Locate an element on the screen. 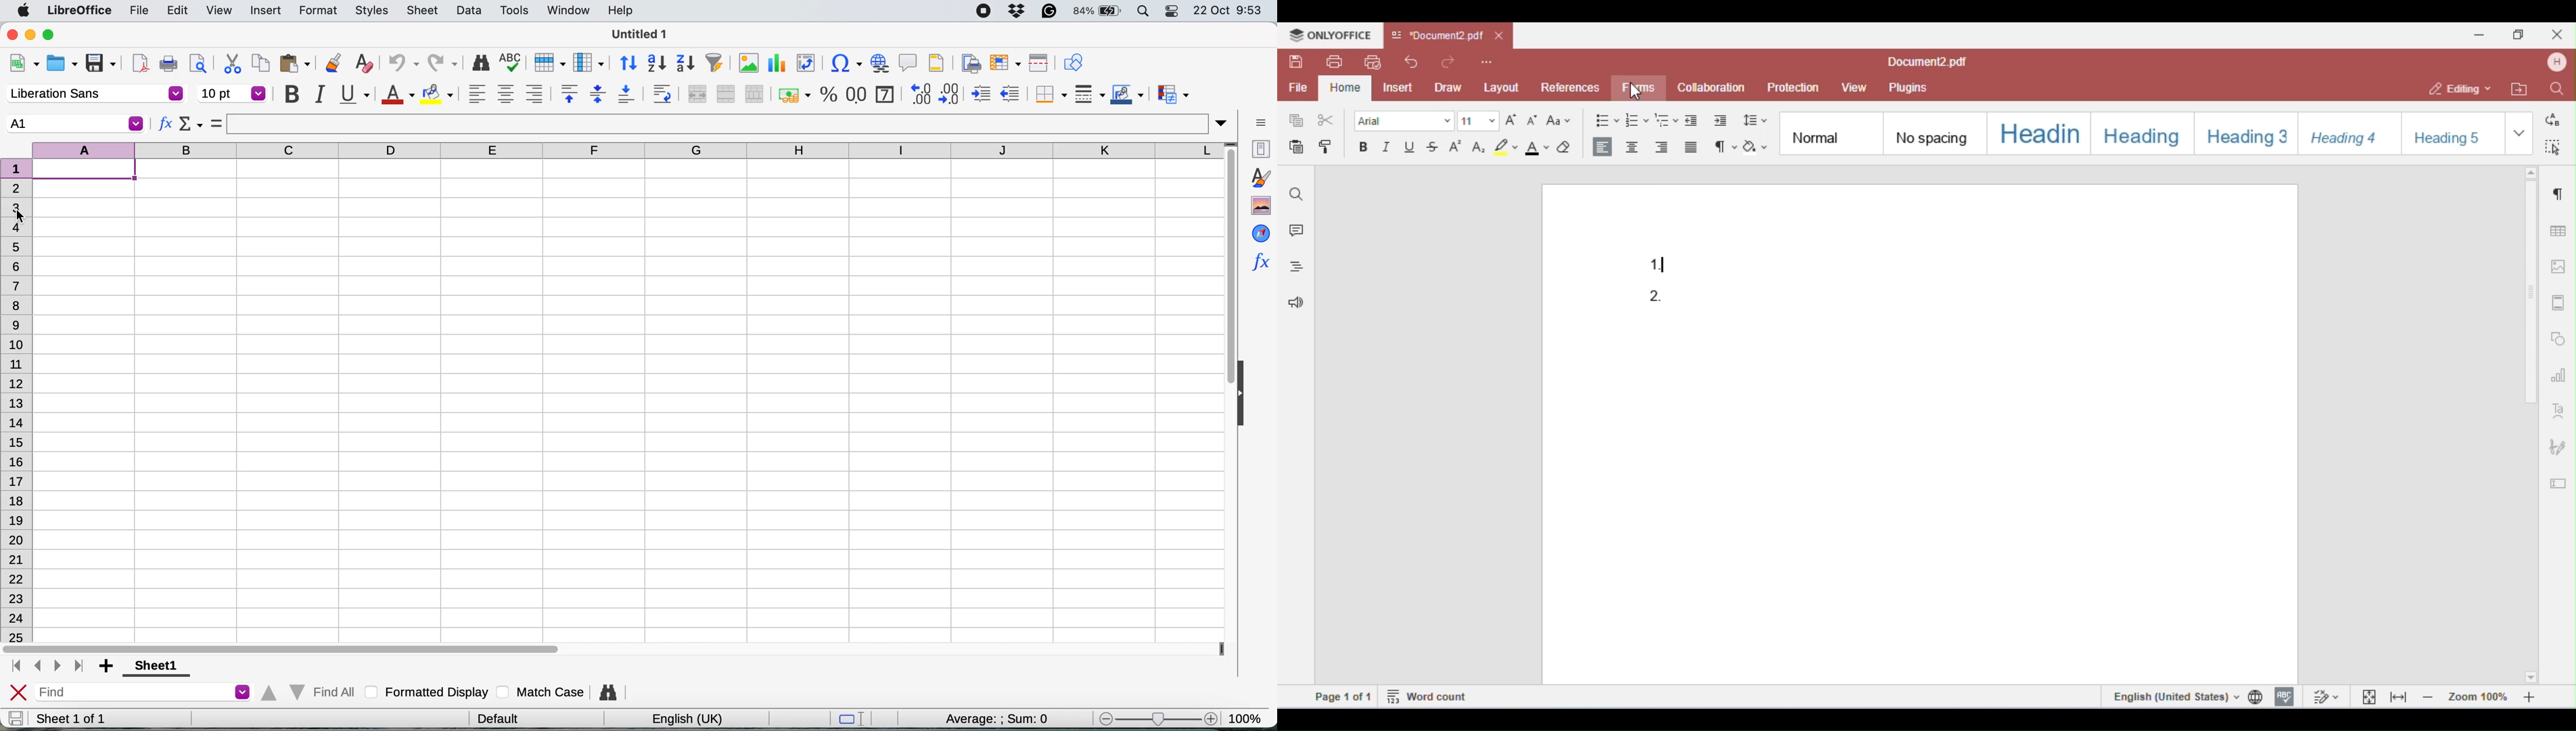 The image size is (2576, 756). sort descending is located at coordinates (686, 64).